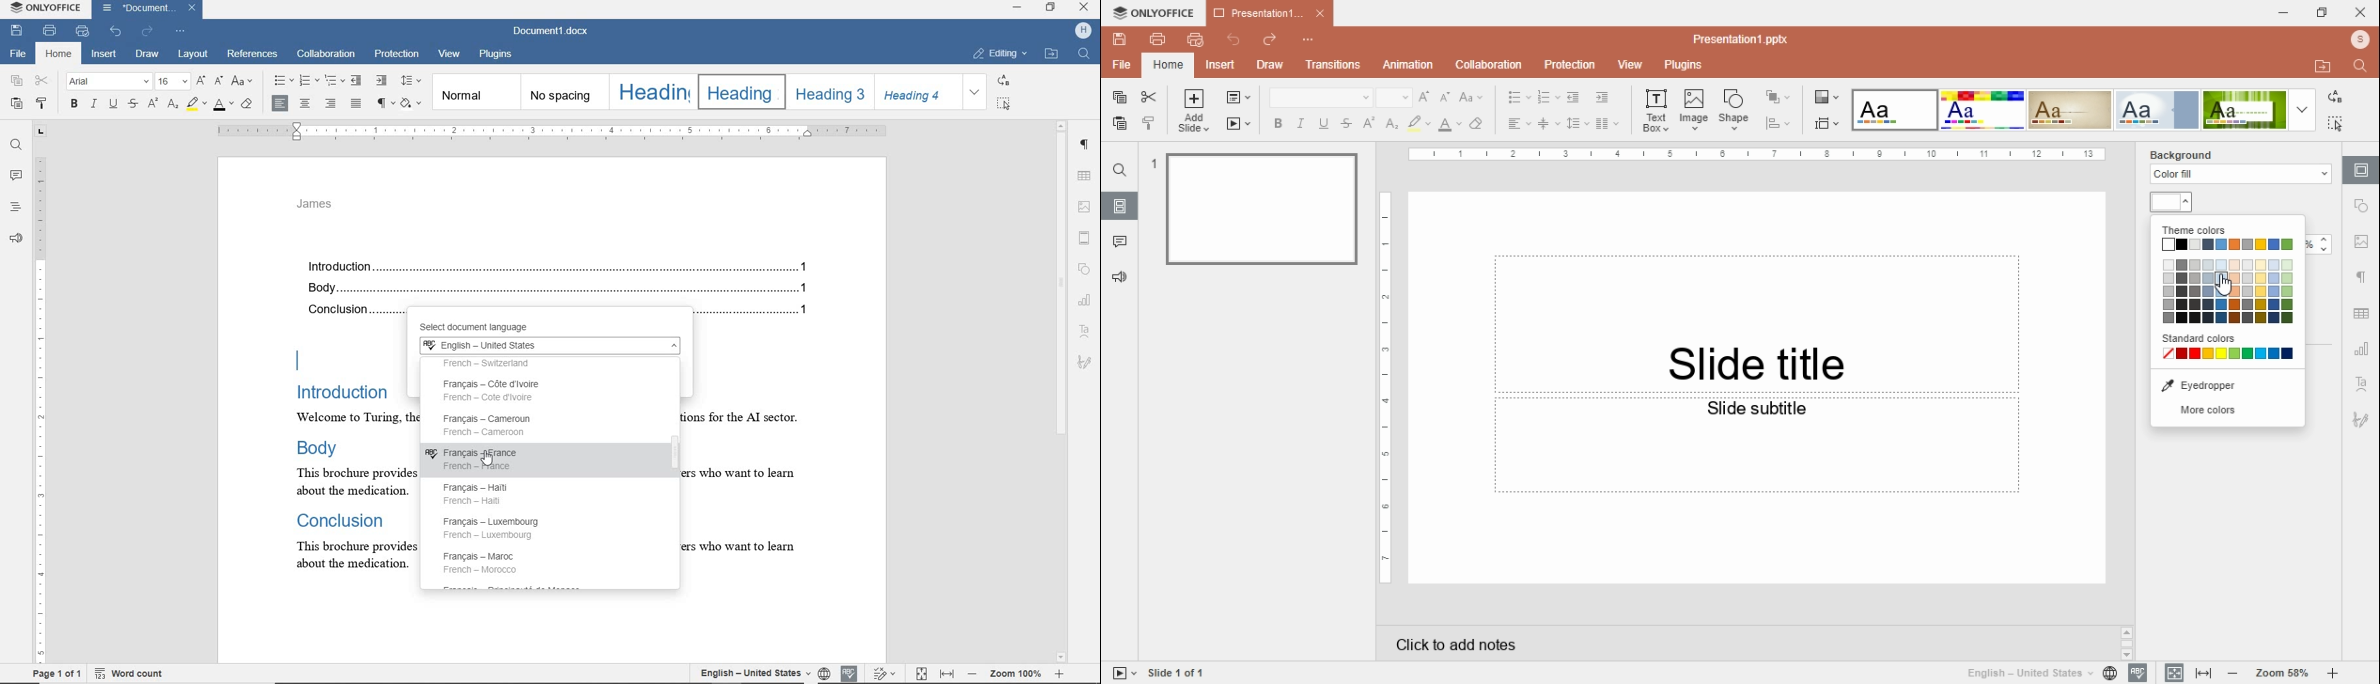  I want to click on bullets, so click(283, 81).